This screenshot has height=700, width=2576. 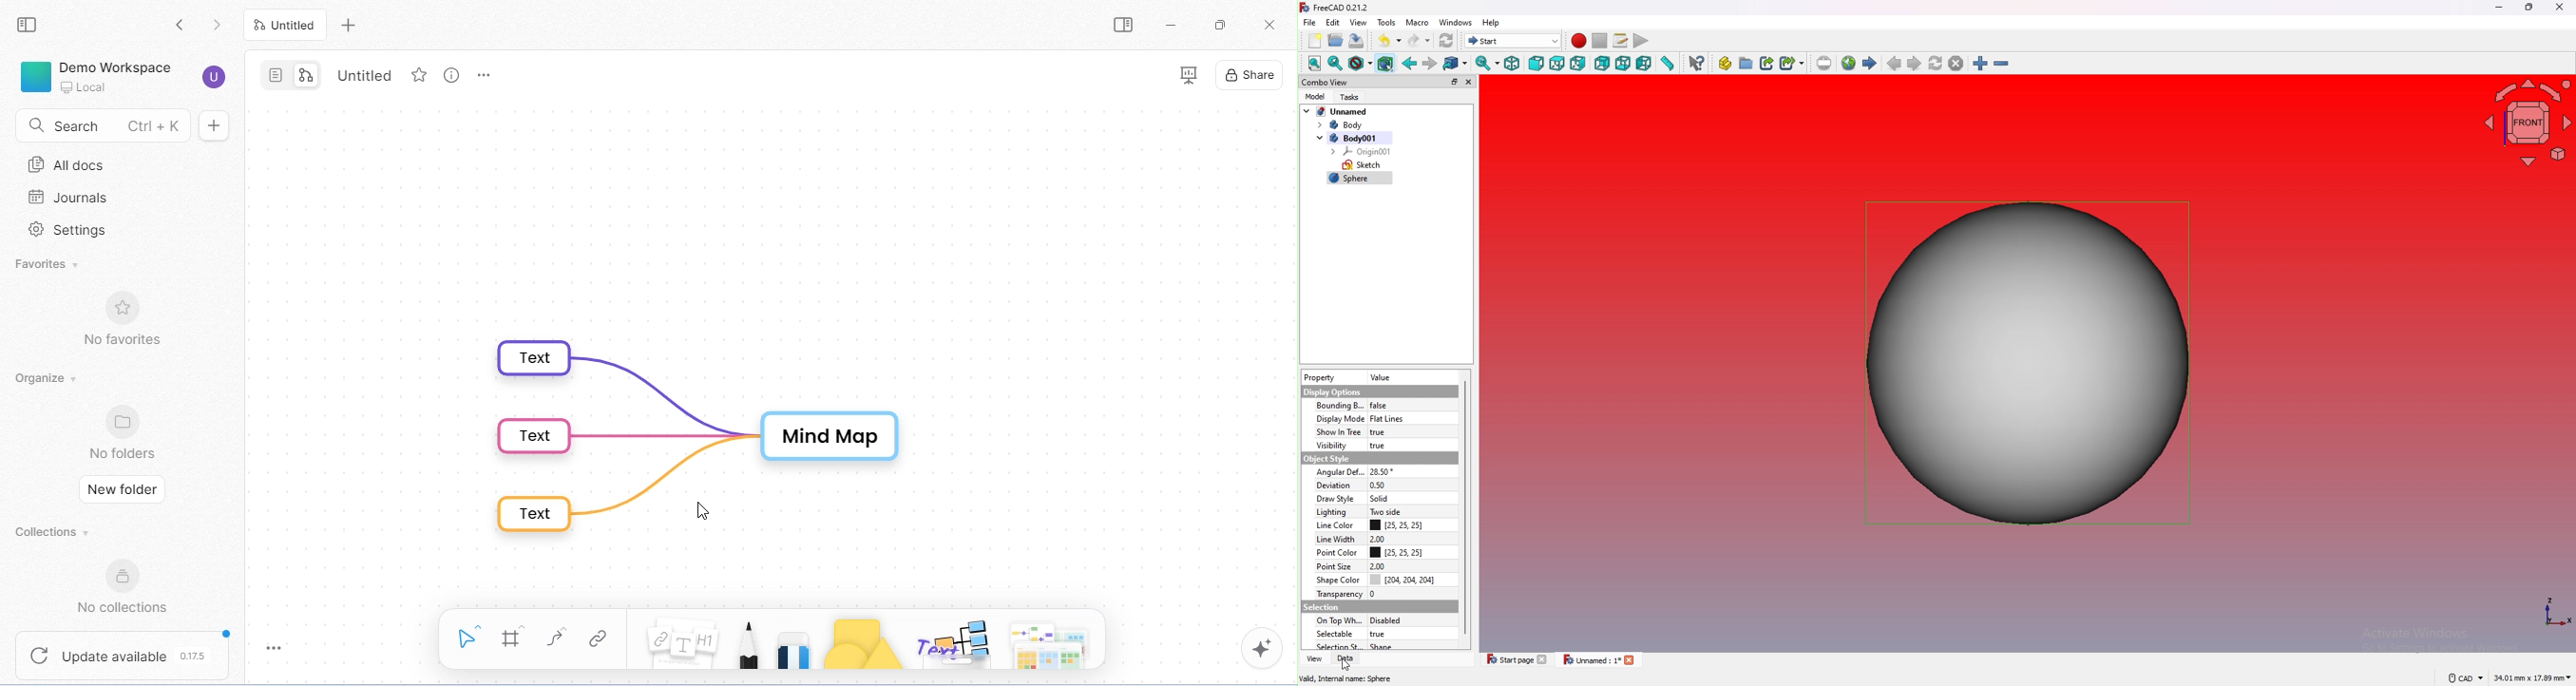 I want to click on top, so click(x=1557, y=63).